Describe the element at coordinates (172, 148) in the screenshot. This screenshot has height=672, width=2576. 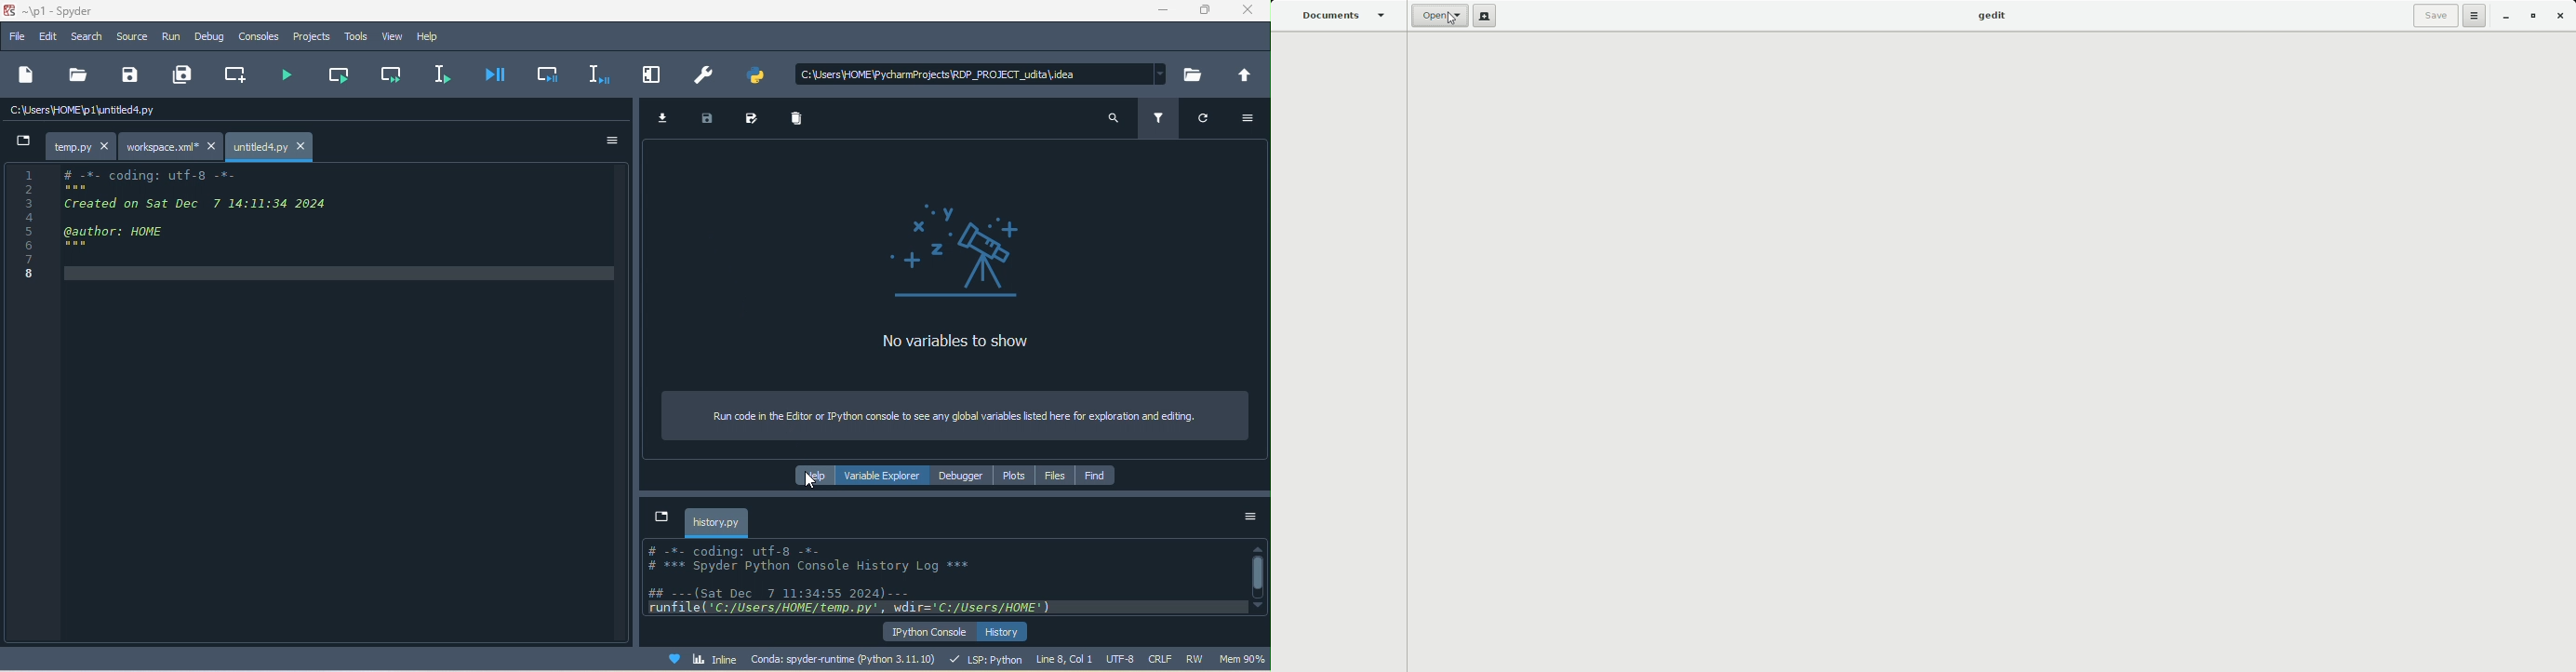
I see `workspace` at that location.